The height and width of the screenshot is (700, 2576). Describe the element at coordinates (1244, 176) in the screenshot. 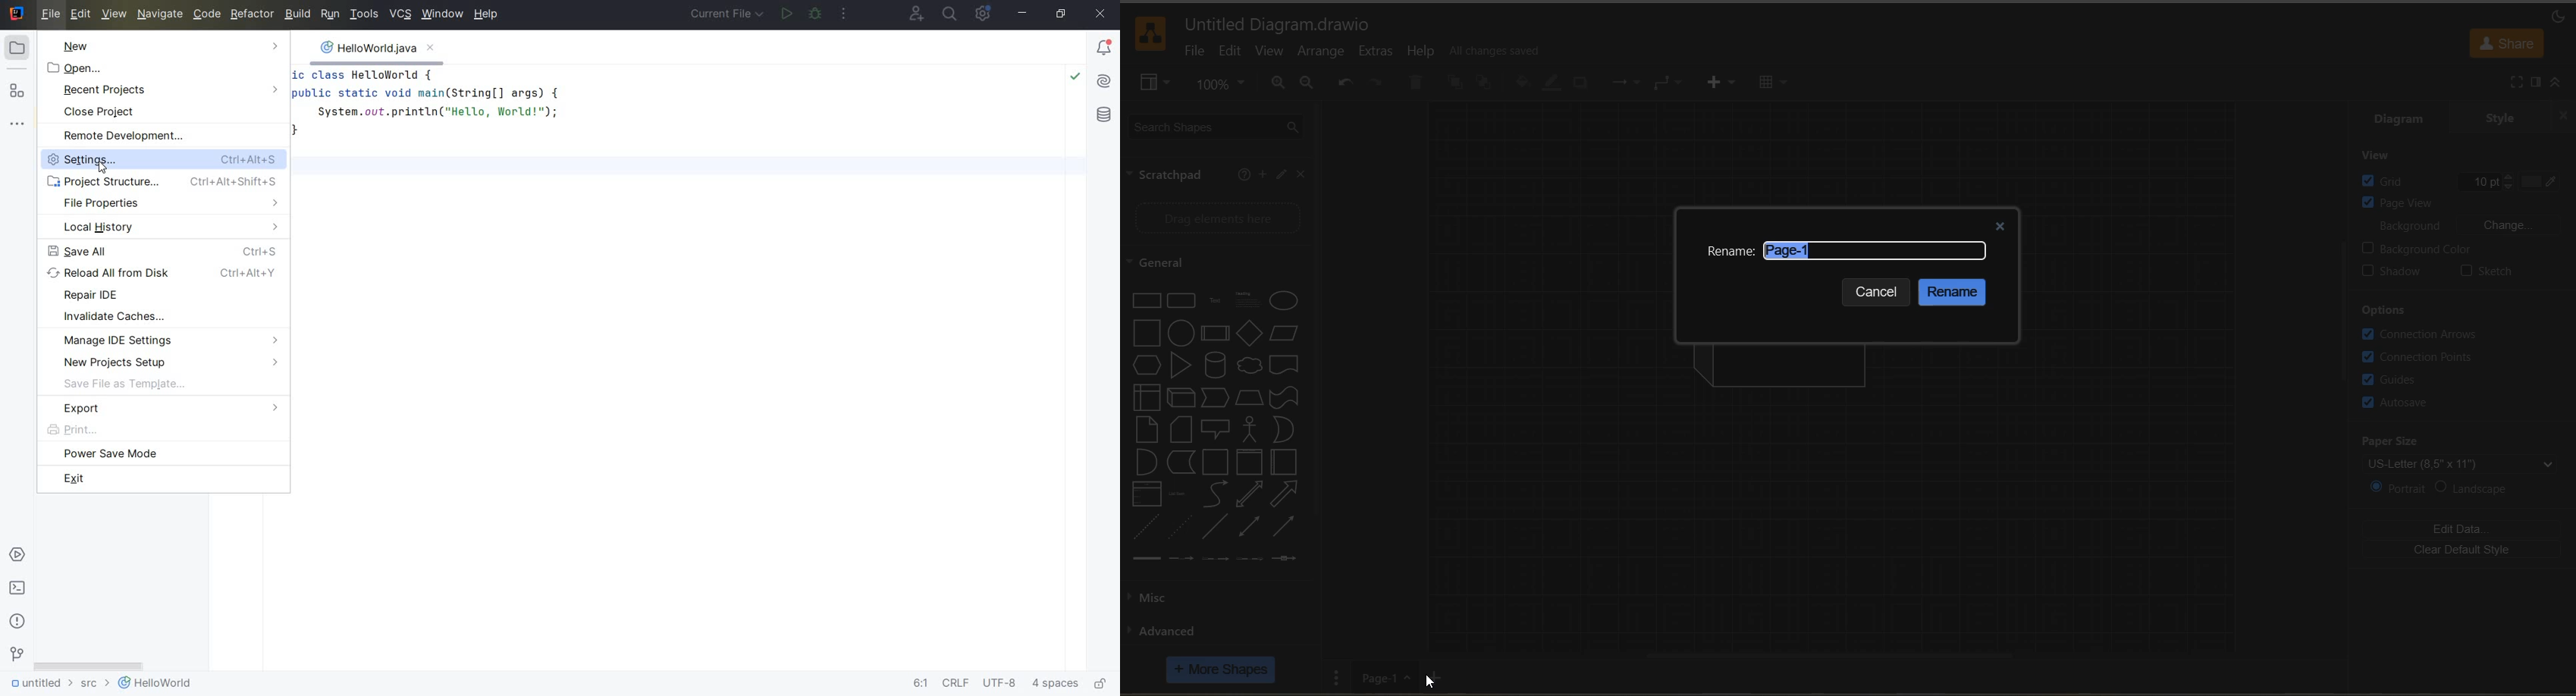

I see `help` at that location.